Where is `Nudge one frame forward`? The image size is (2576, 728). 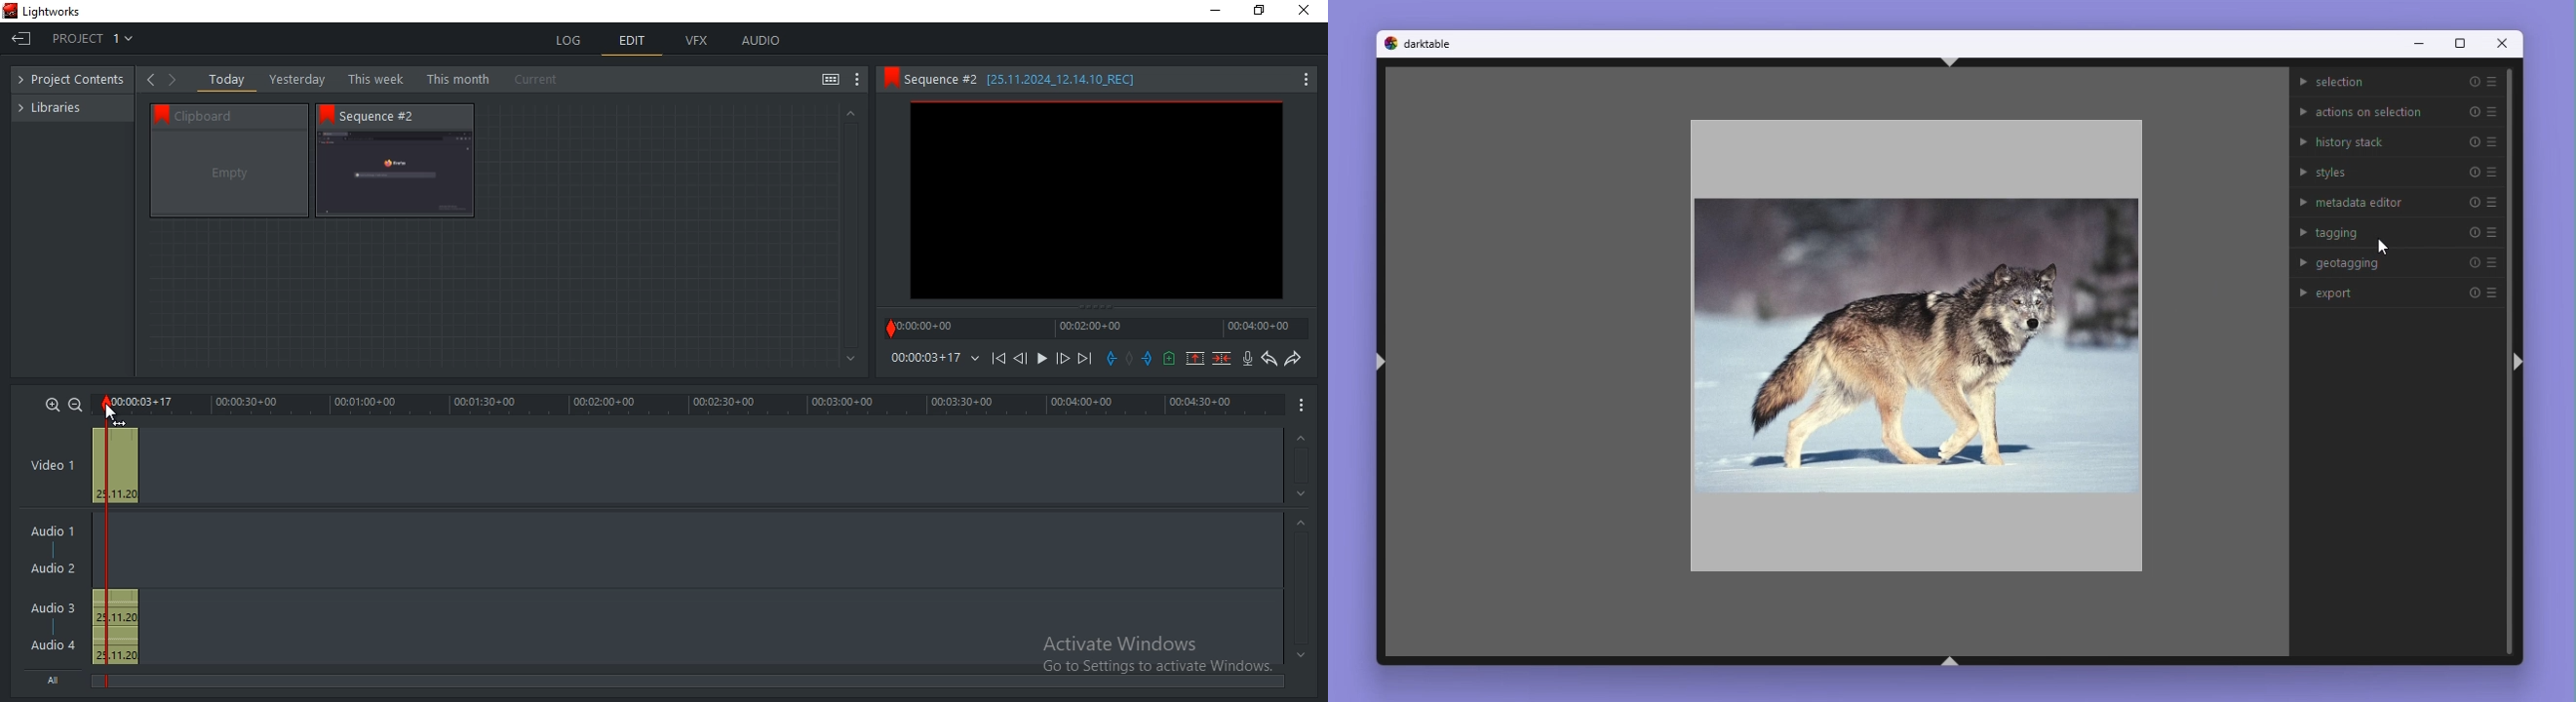 Nudge one frame forward is located at coordinates (1061, 359).